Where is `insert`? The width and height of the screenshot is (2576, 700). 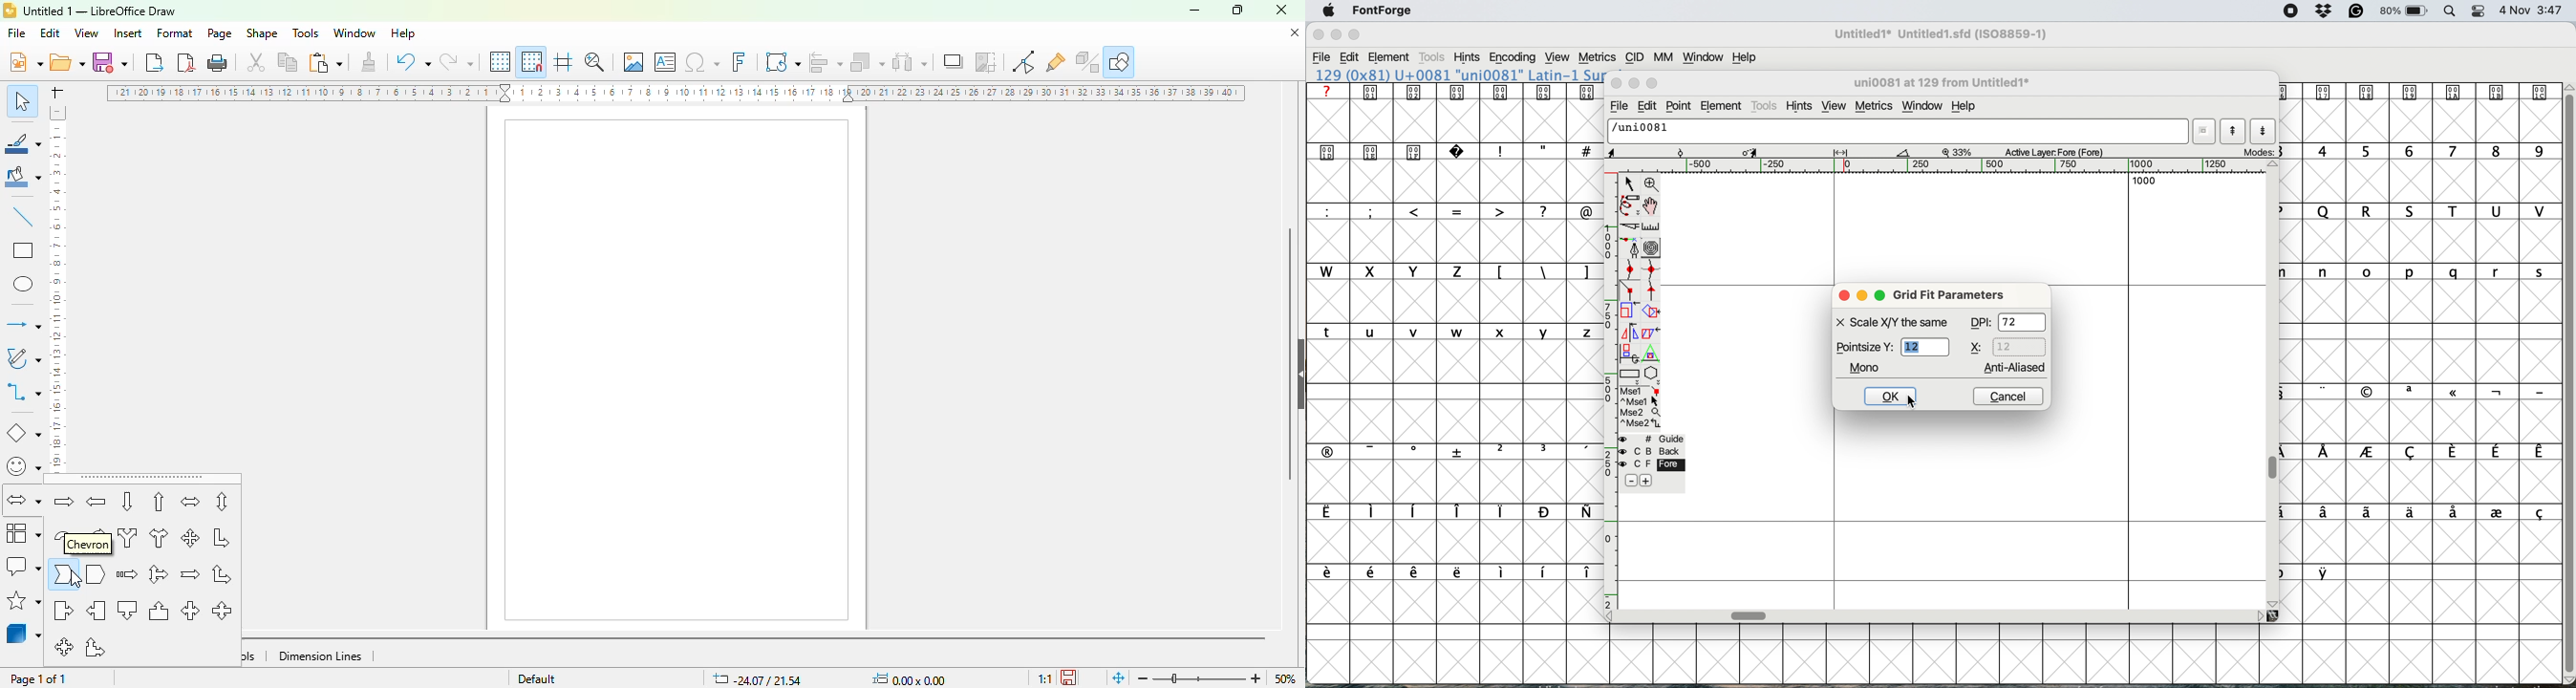 insert is located at coordinates (127, 33).